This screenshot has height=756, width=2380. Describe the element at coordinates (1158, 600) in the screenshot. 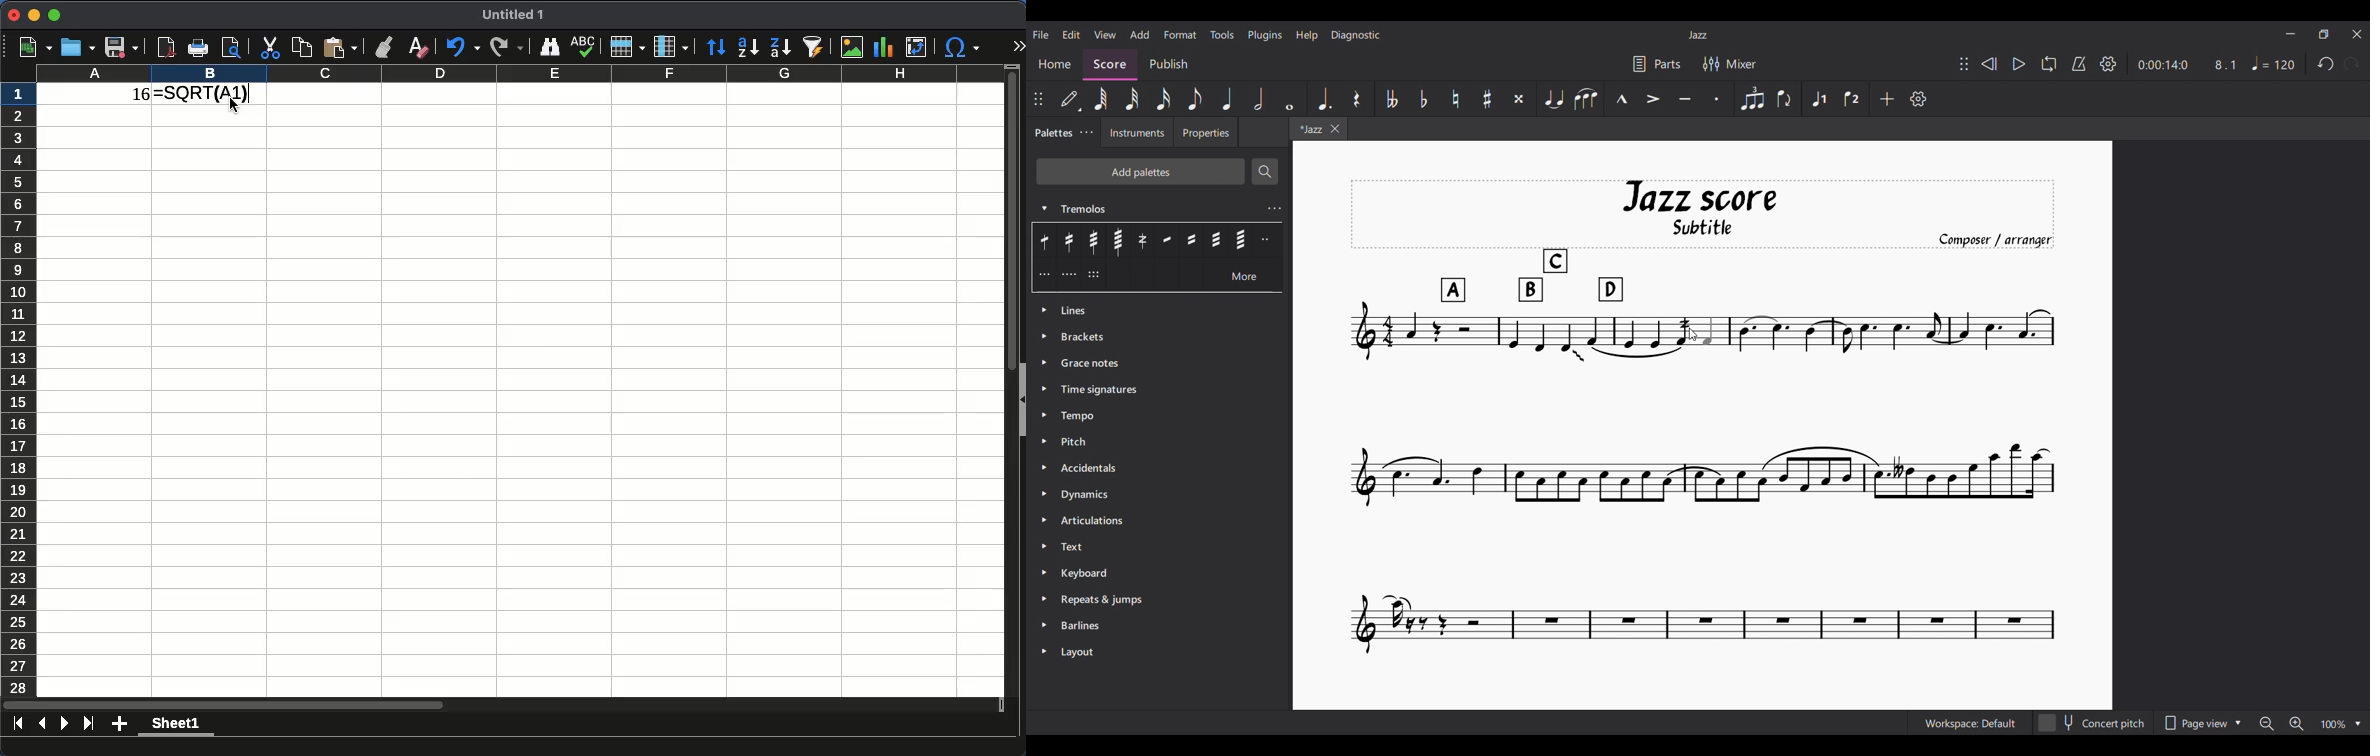

I see `Repeats and jumps` at that location.